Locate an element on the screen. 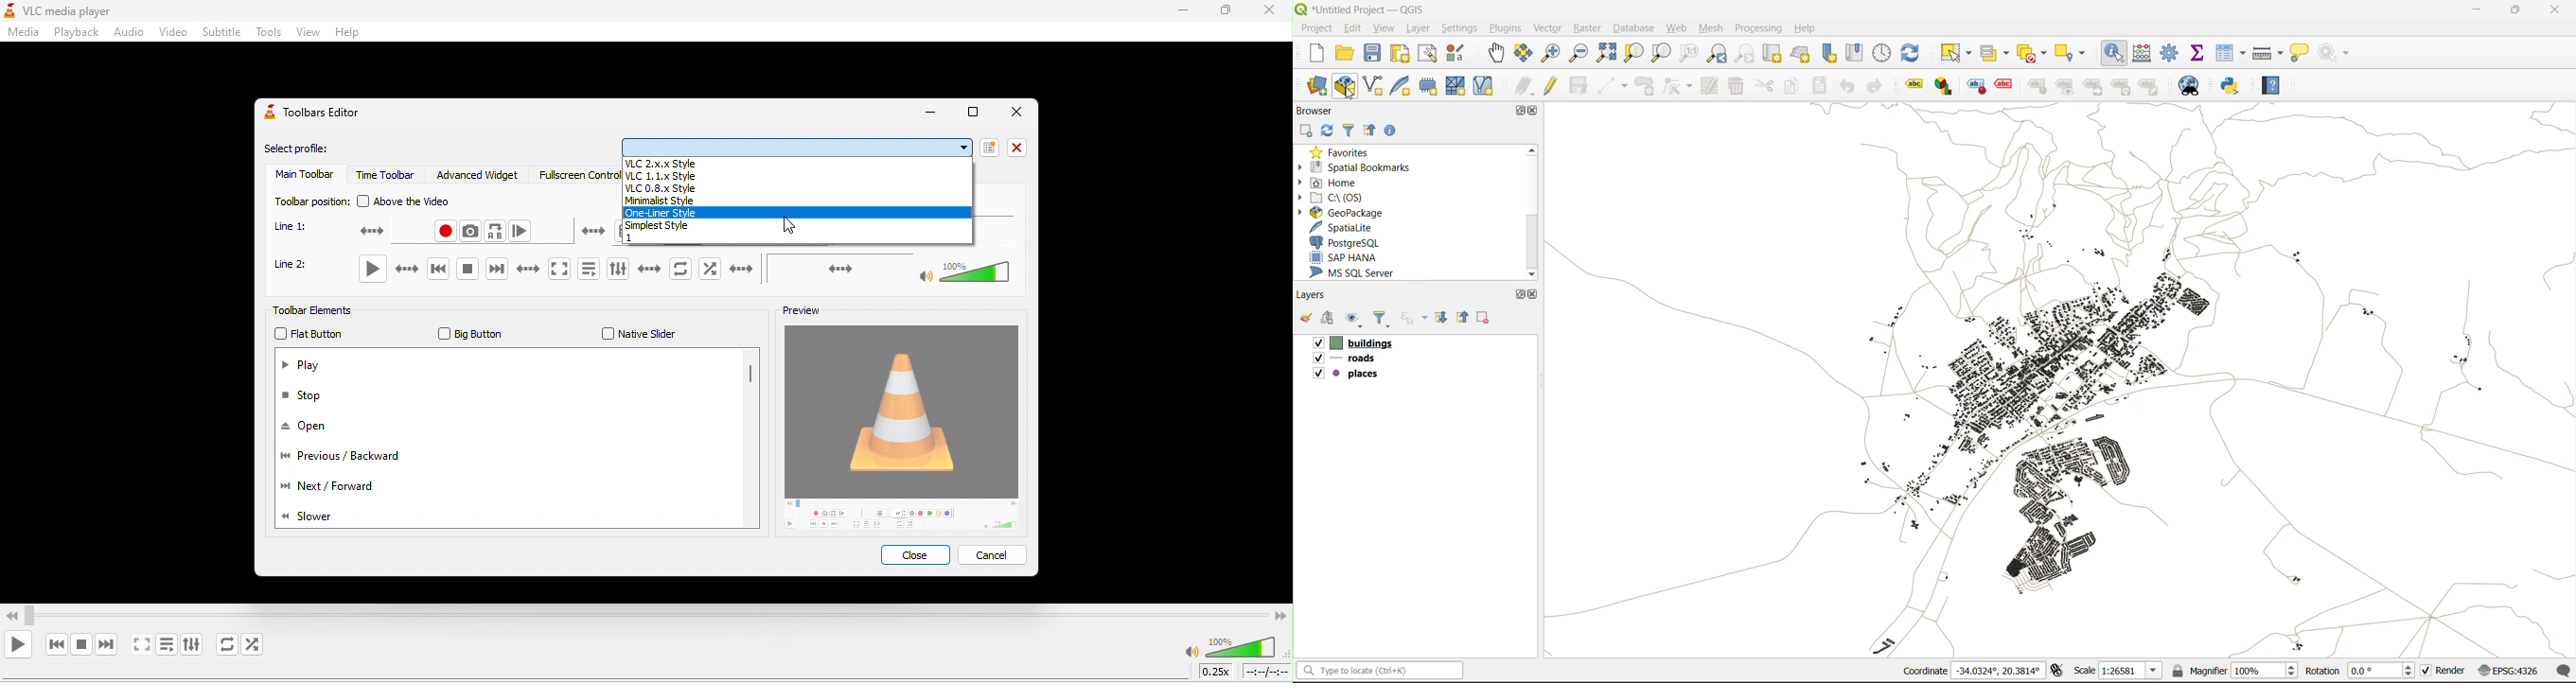  toggle playlist is located at coordinates (590, 268).